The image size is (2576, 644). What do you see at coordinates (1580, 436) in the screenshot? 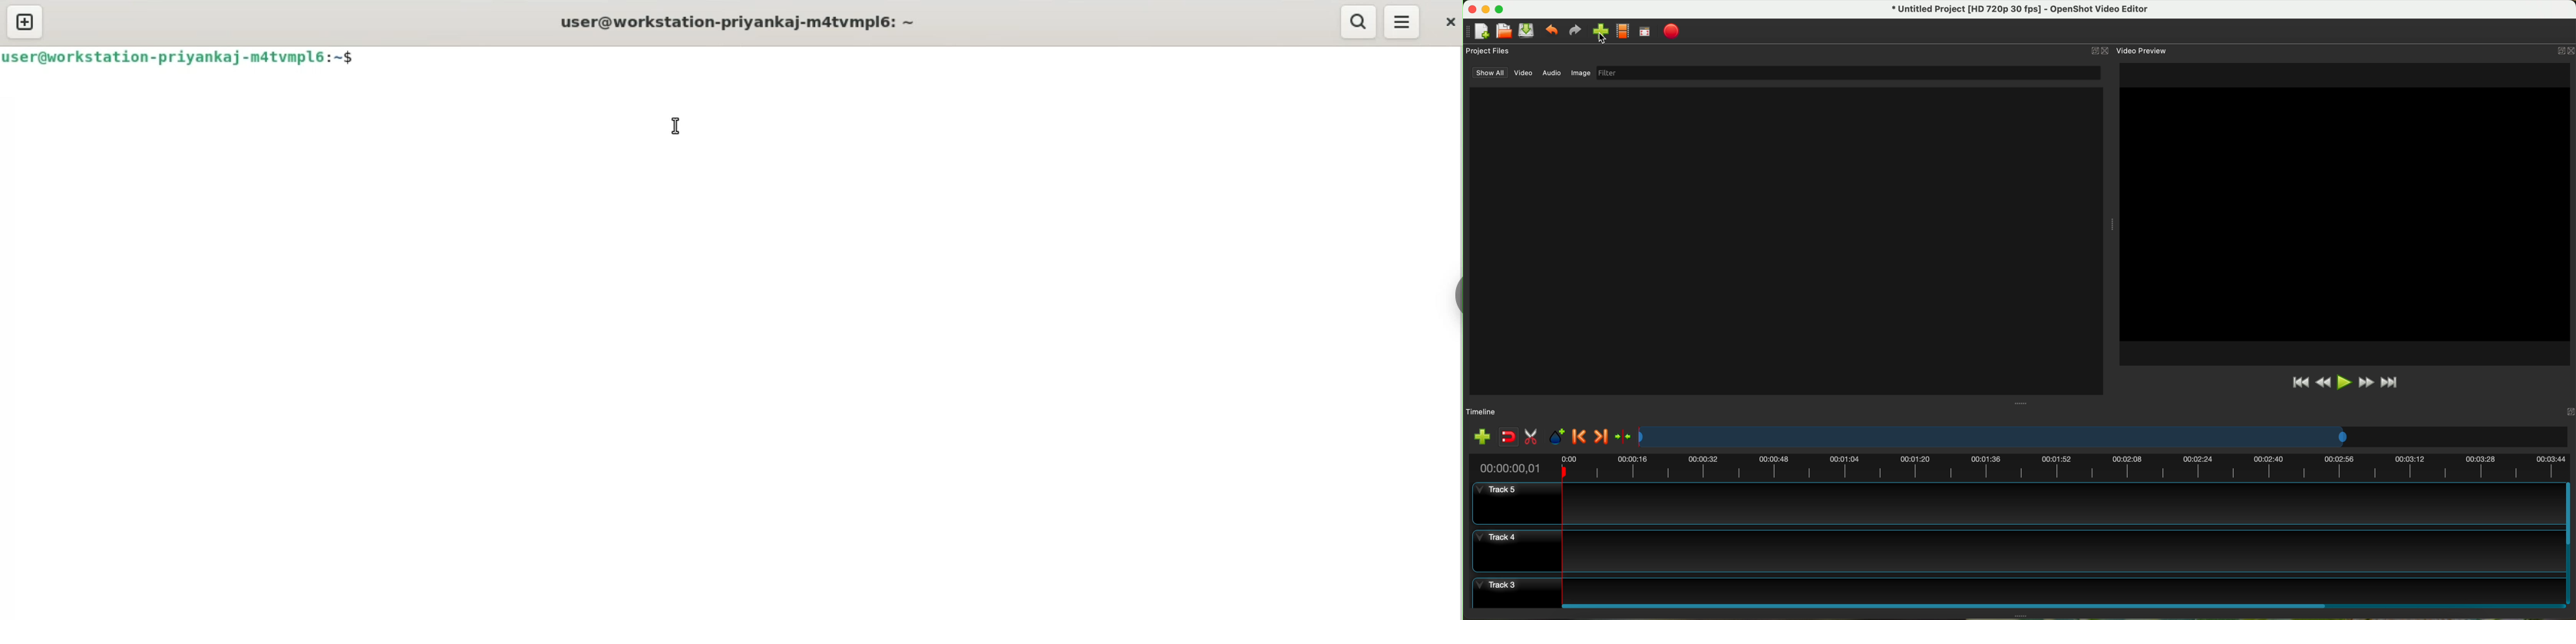
I see `previous marker` at bounding box center [1580, 436].